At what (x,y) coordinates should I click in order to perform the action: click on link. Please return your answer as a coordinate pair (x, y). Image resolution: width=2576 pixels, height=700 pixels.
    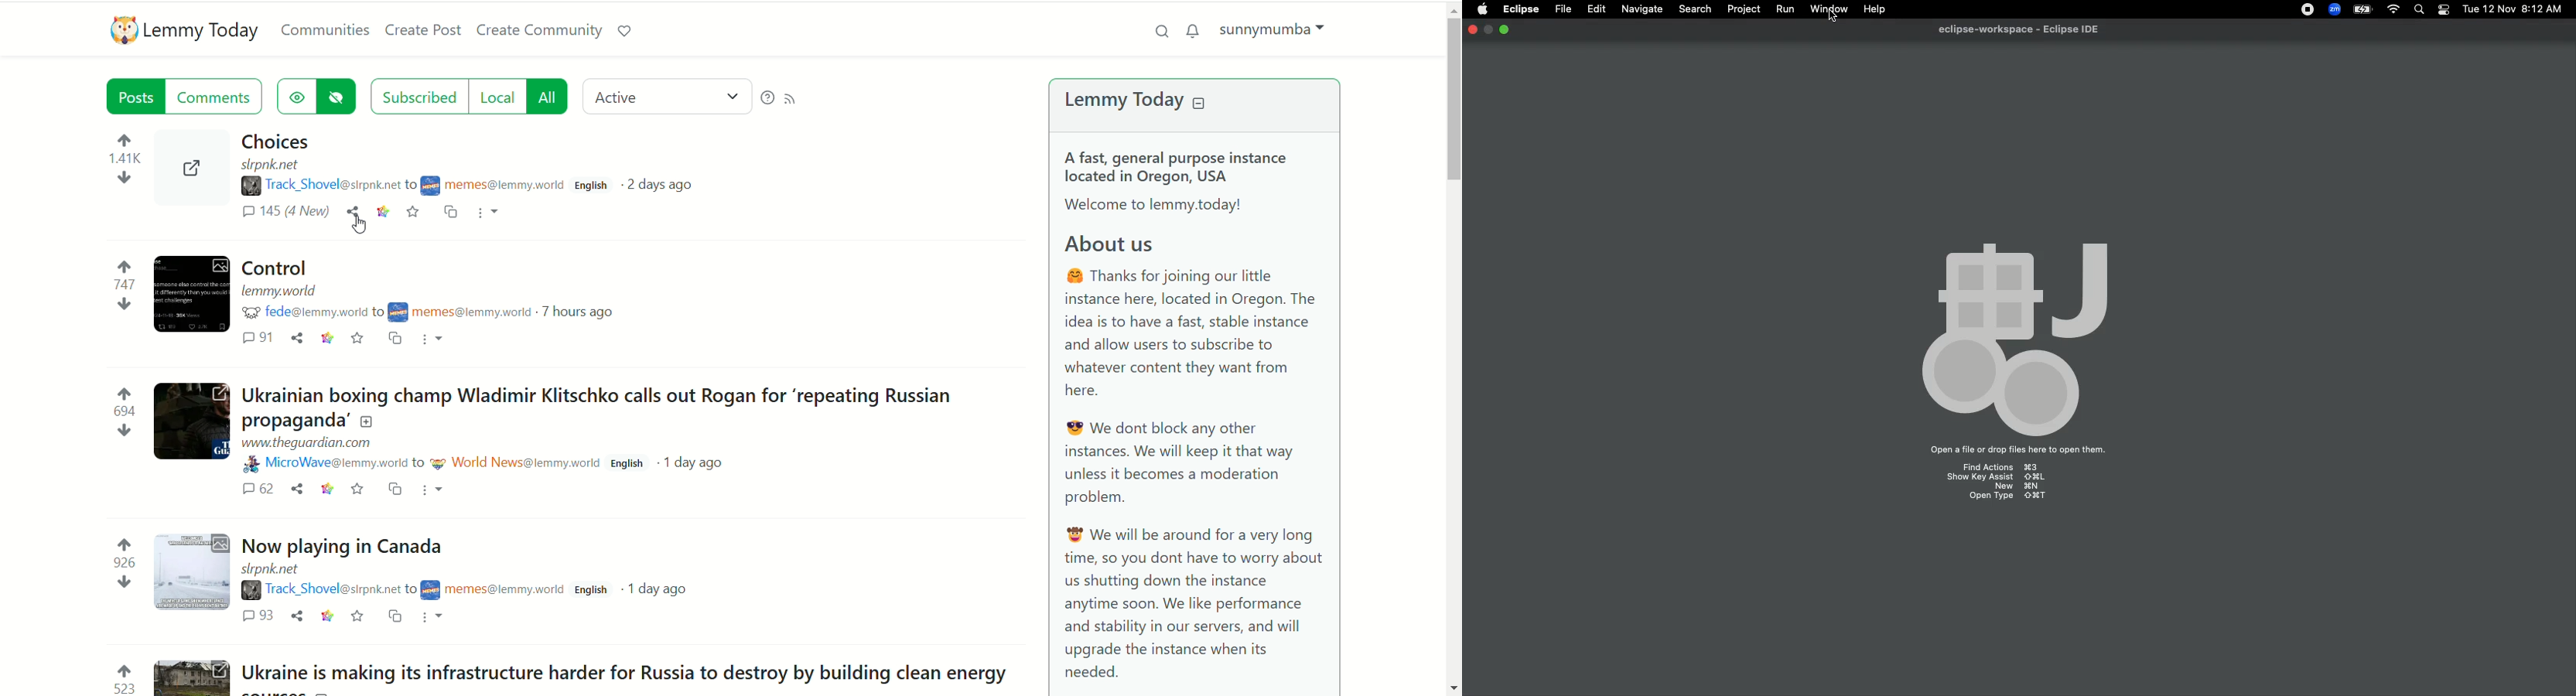
    Looking at the image, I should click on (386, 214).